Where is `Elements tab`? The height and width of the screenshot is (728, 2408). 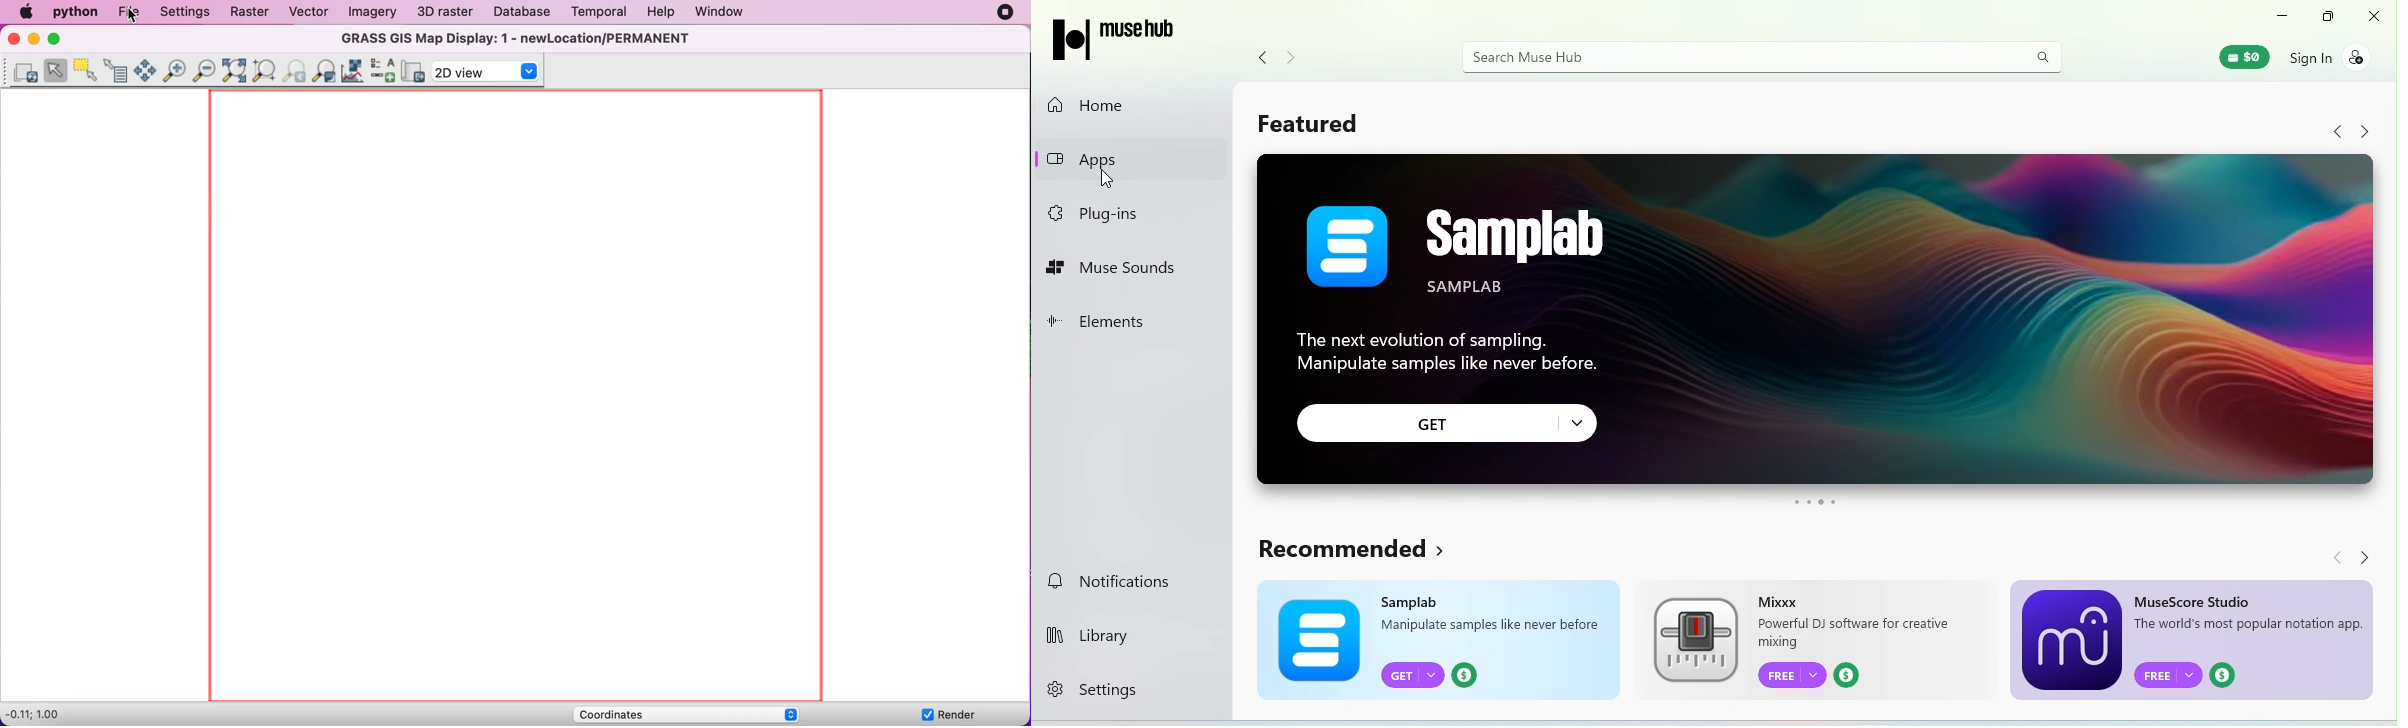
Elements tab is located at coordinates (1107, 320).